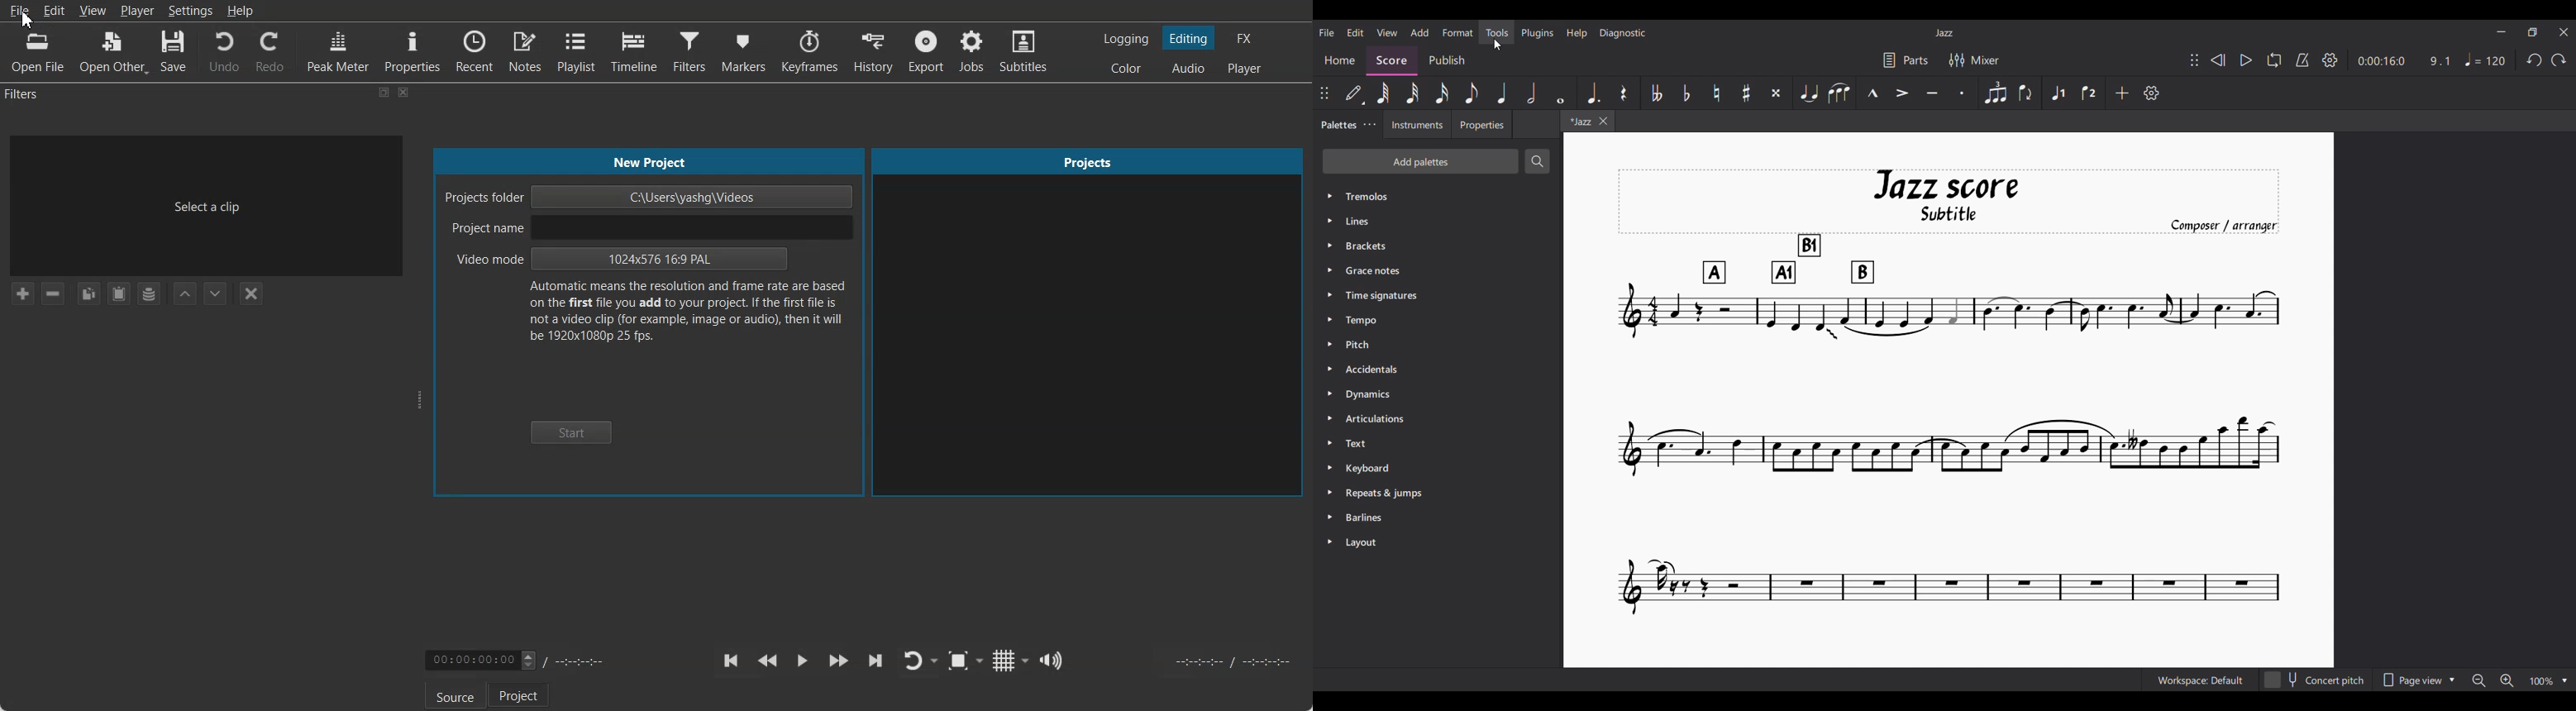  I want to click on Export, so click(926, 51).